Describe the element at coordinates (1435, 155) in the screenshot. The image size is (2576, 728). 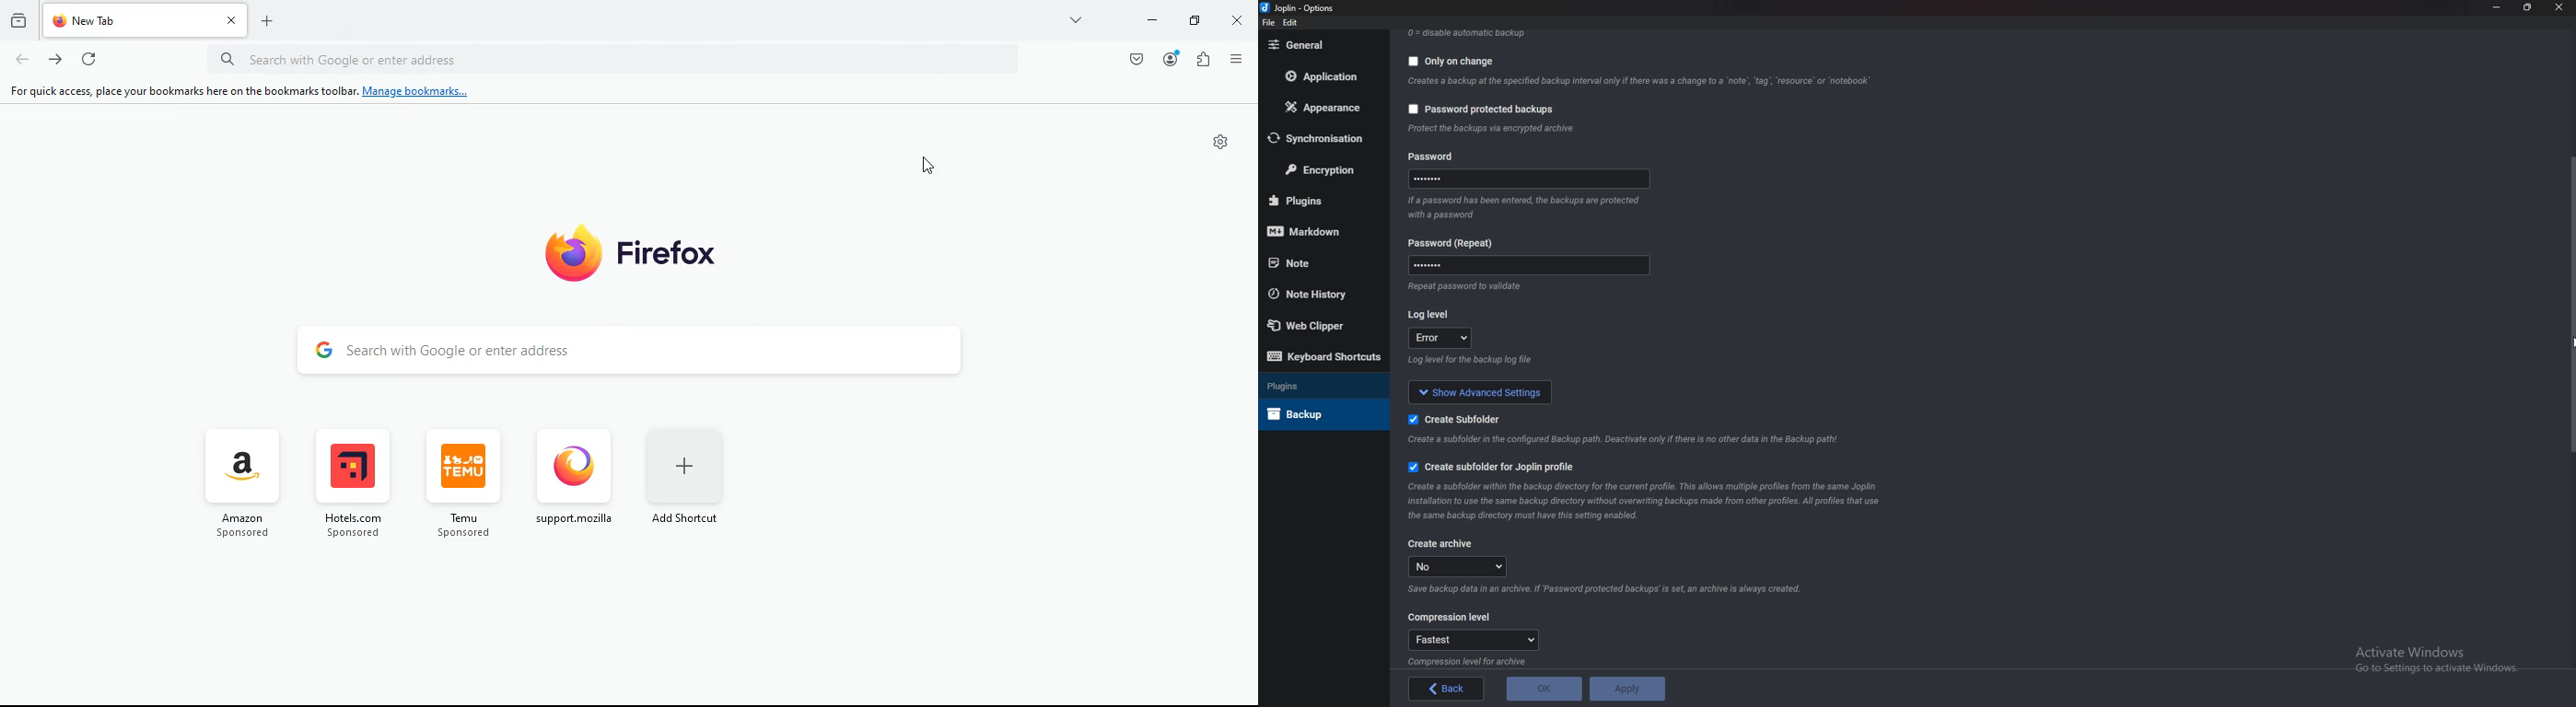
I see `password` at that location.